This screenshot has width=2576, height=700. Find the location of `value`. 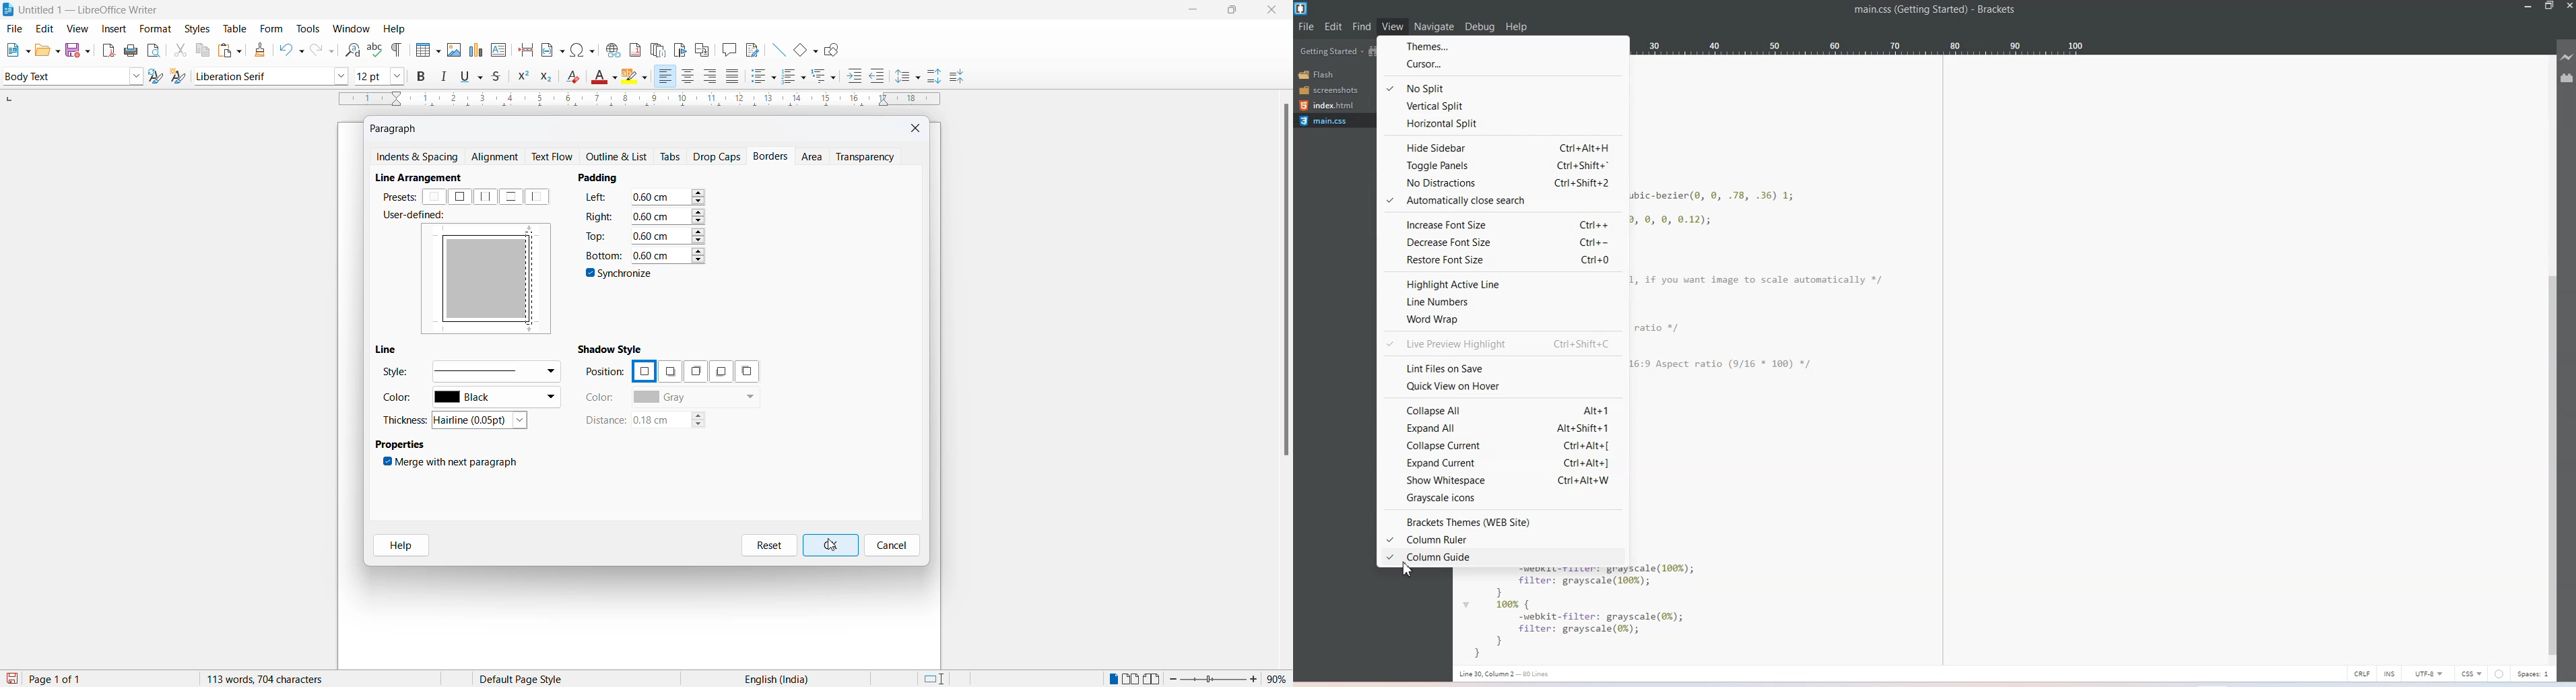

value is located at coordinates (668, 234).